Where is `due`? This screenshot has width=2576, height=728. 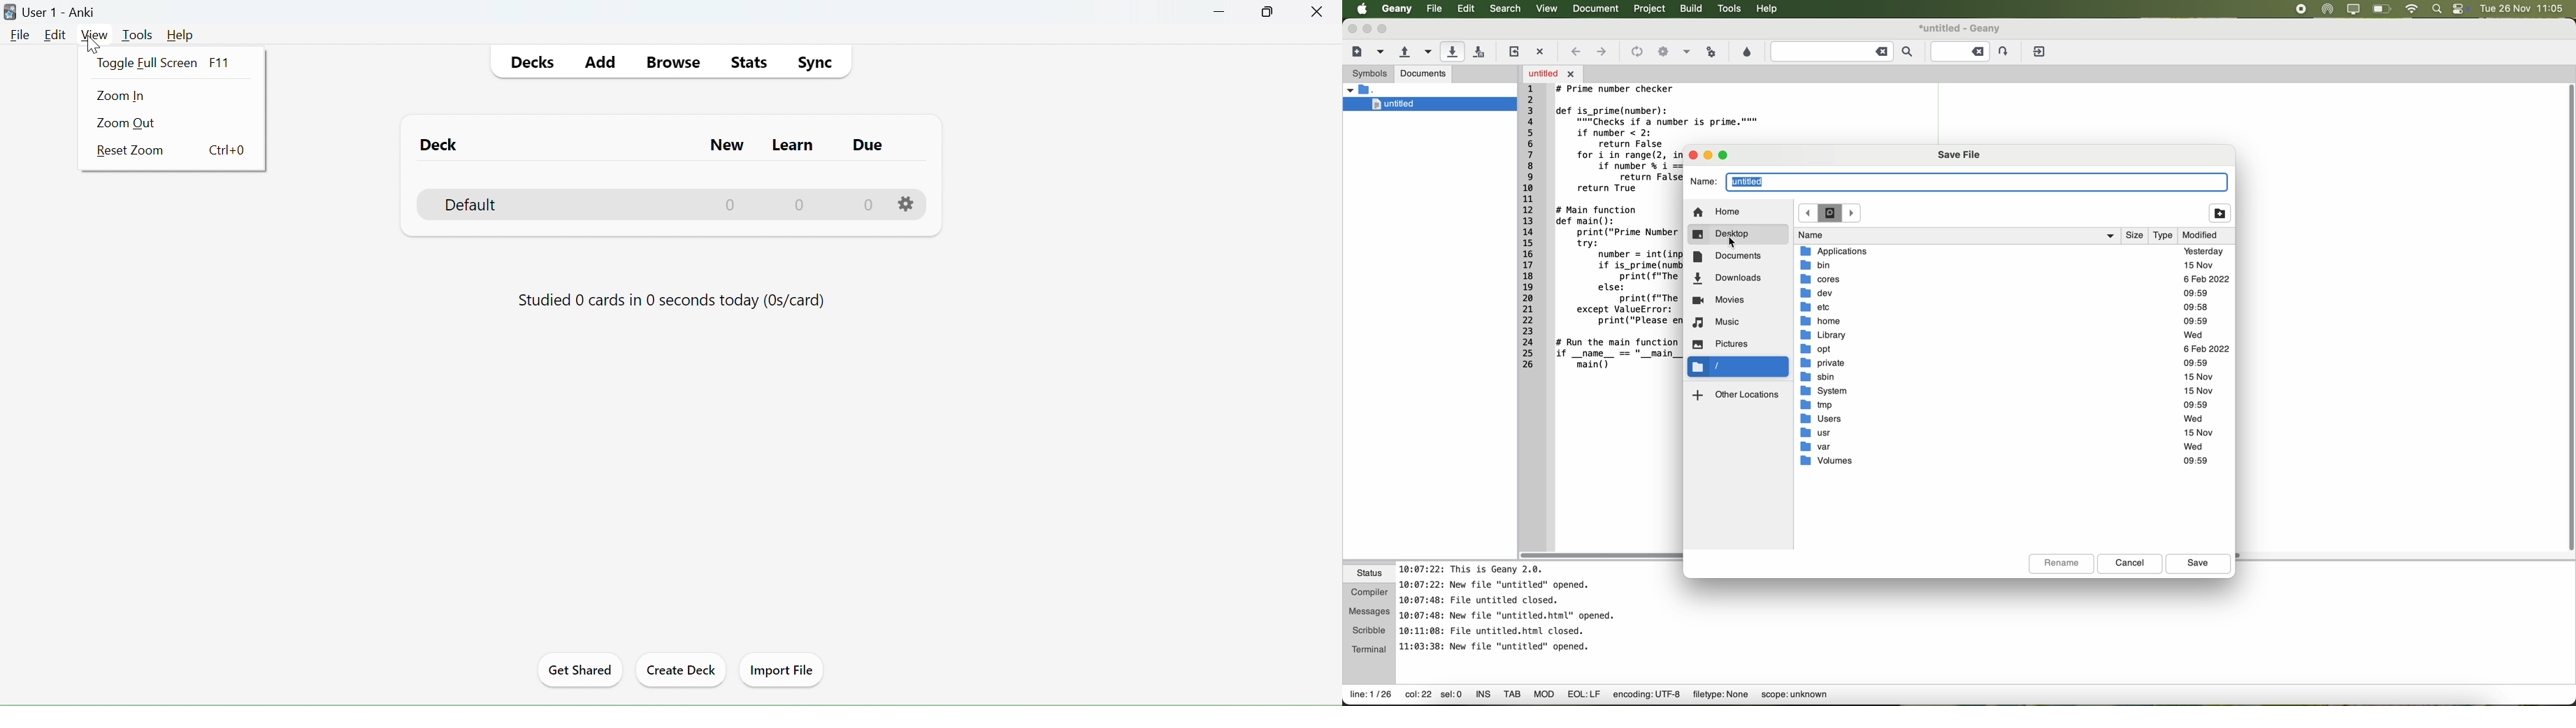 due is located at coordinates (866, 177).